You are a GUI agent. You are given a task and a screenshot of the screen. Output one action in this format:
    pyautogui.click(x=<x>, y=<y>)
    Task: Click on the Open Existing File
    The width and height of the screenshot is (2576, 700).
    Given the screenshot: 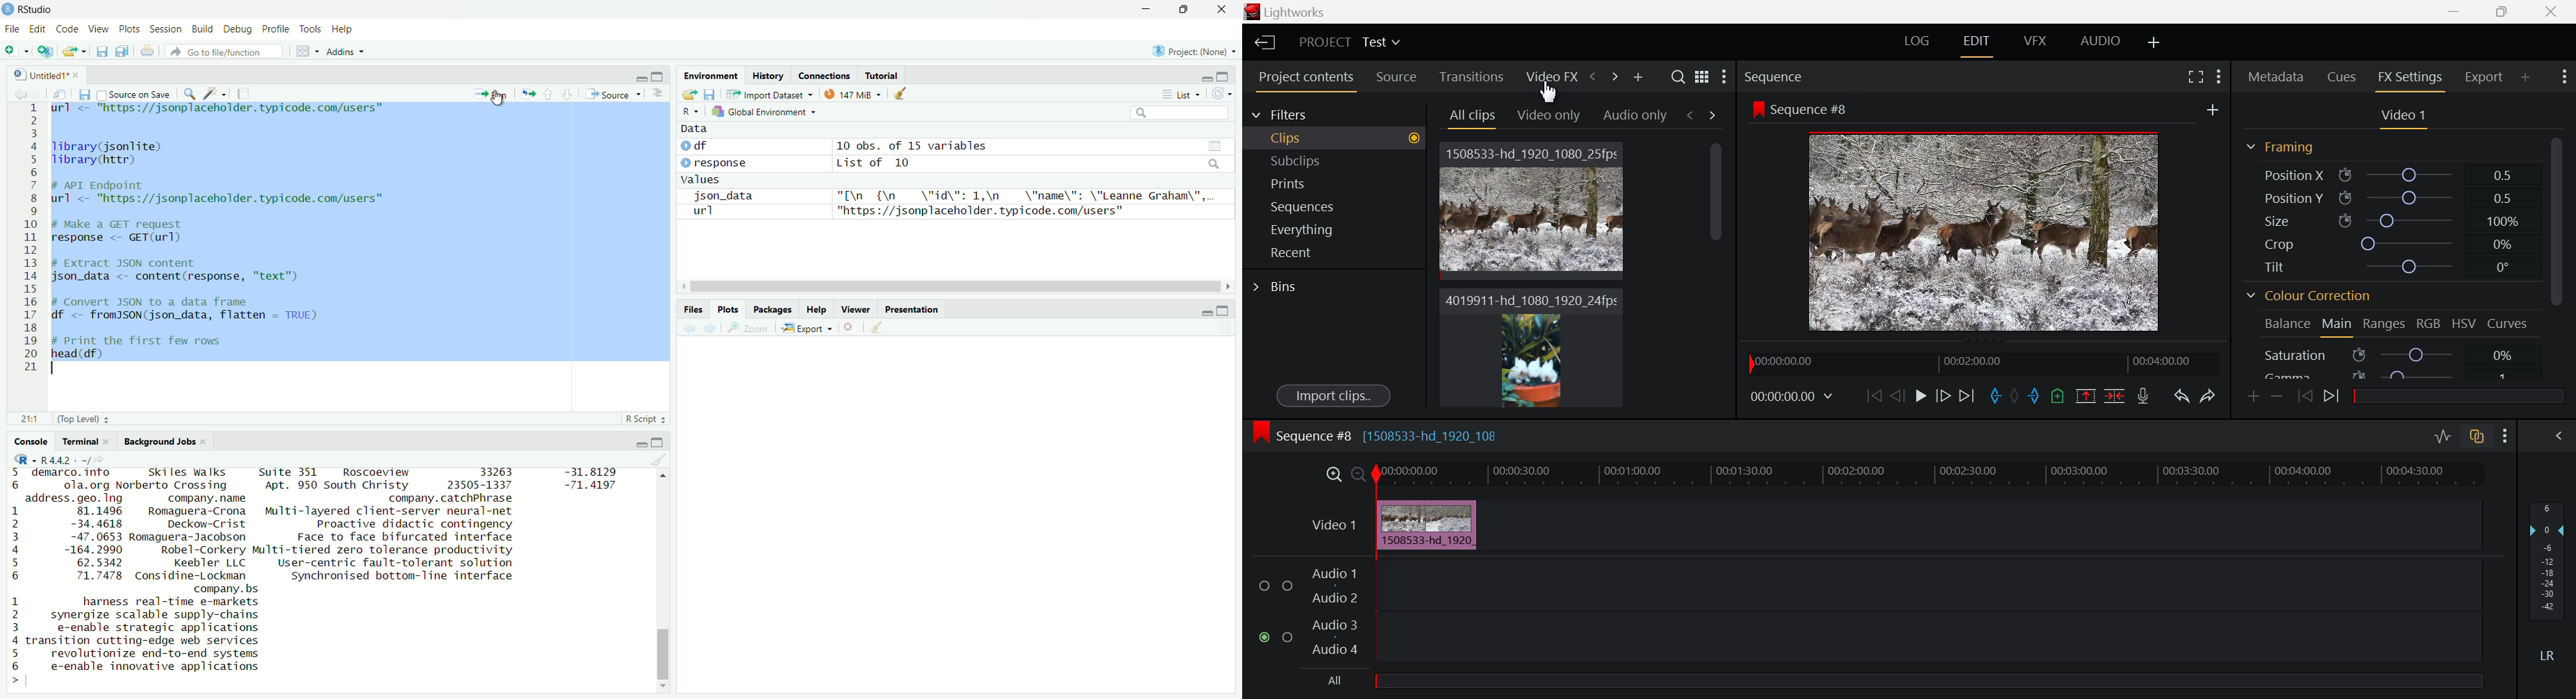 What is the action you would take?
    pyautogui.click(x=74, y=51)
    